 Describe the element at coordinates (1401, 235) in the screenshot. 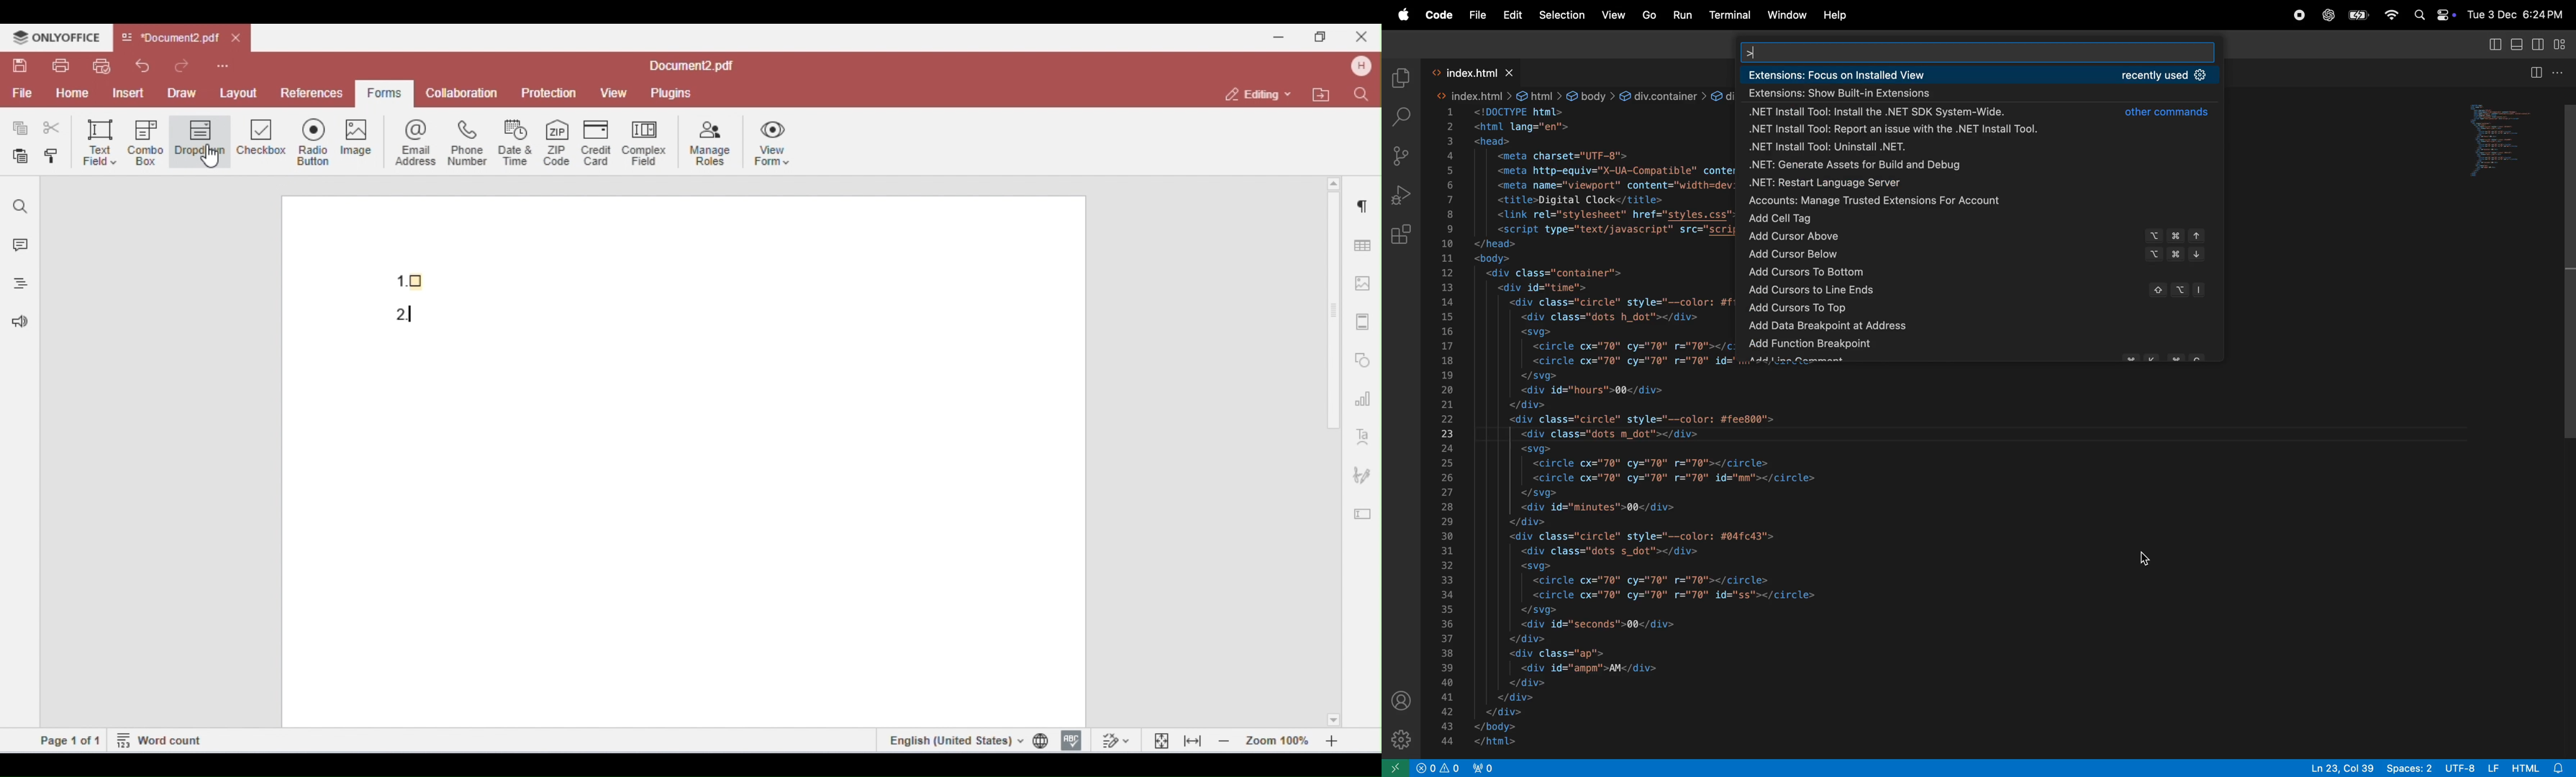

I see `extensions` at that location.